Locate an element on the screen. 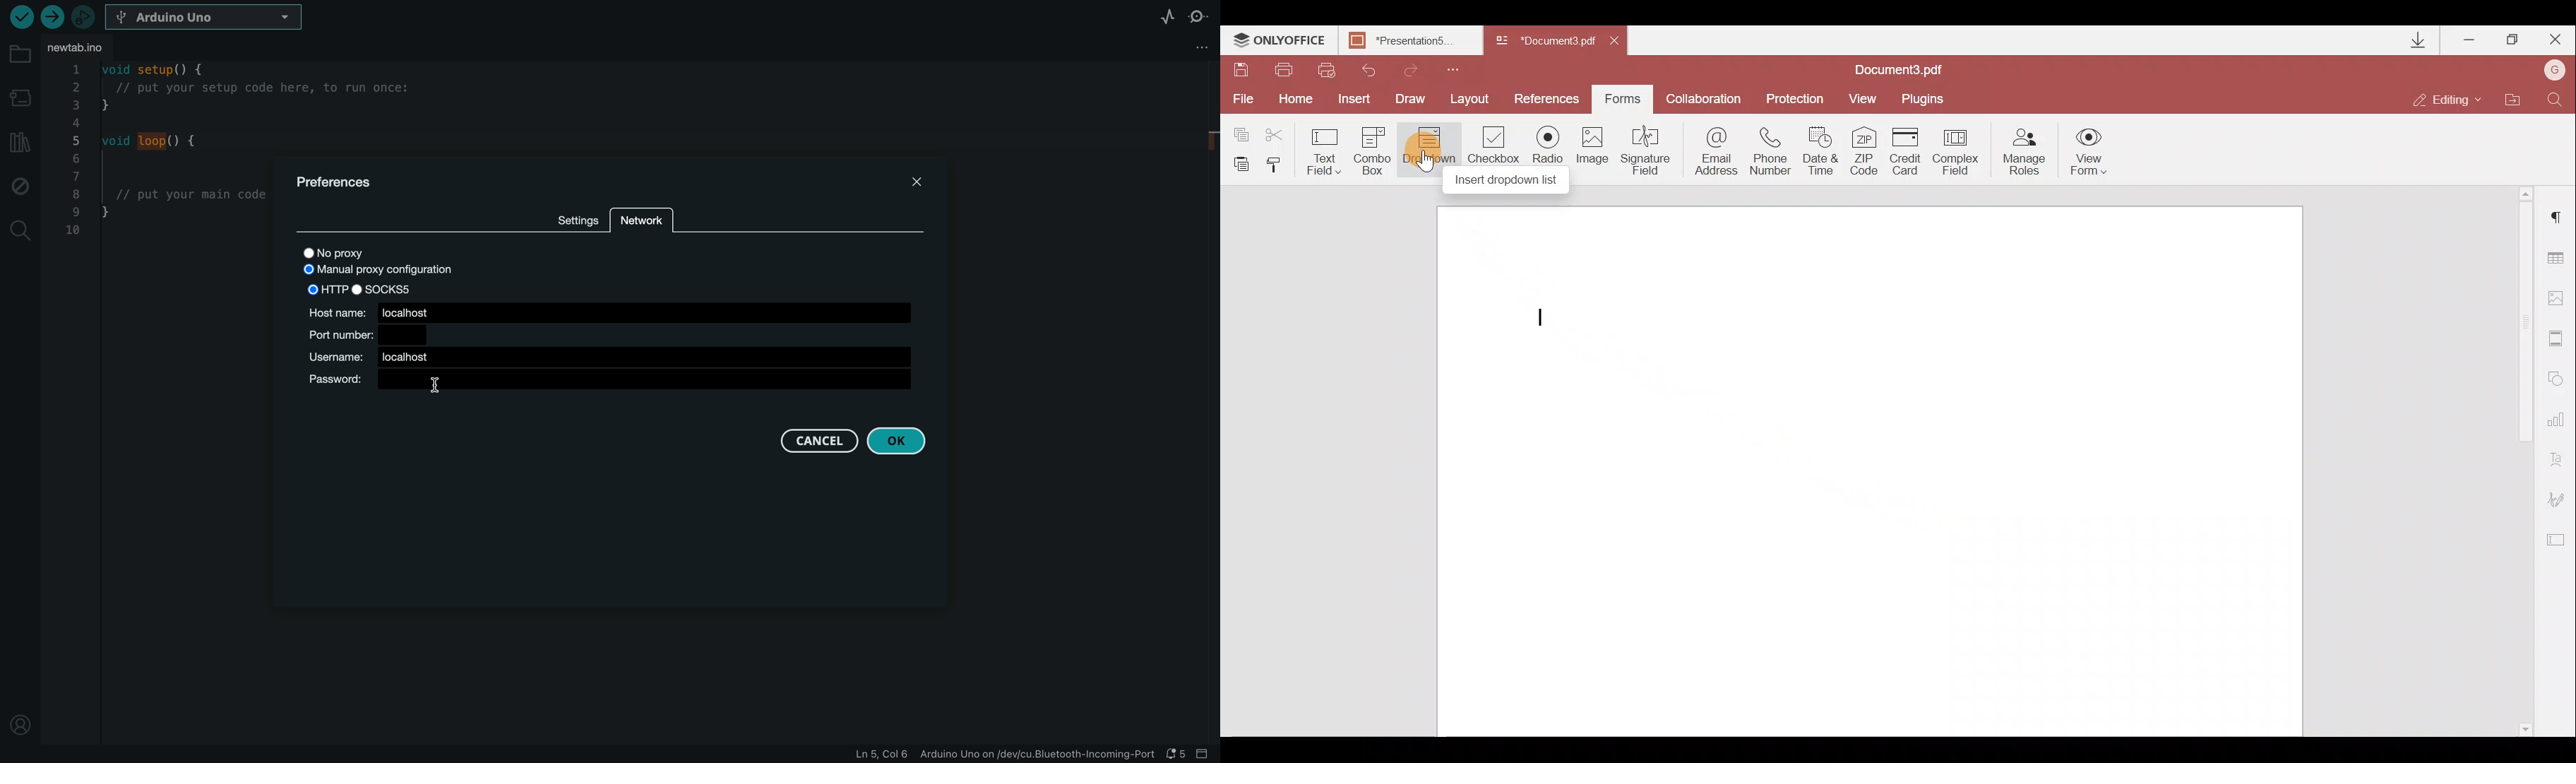 The image size is (2576, 784). Protection is located at coordinates (1791, 100).